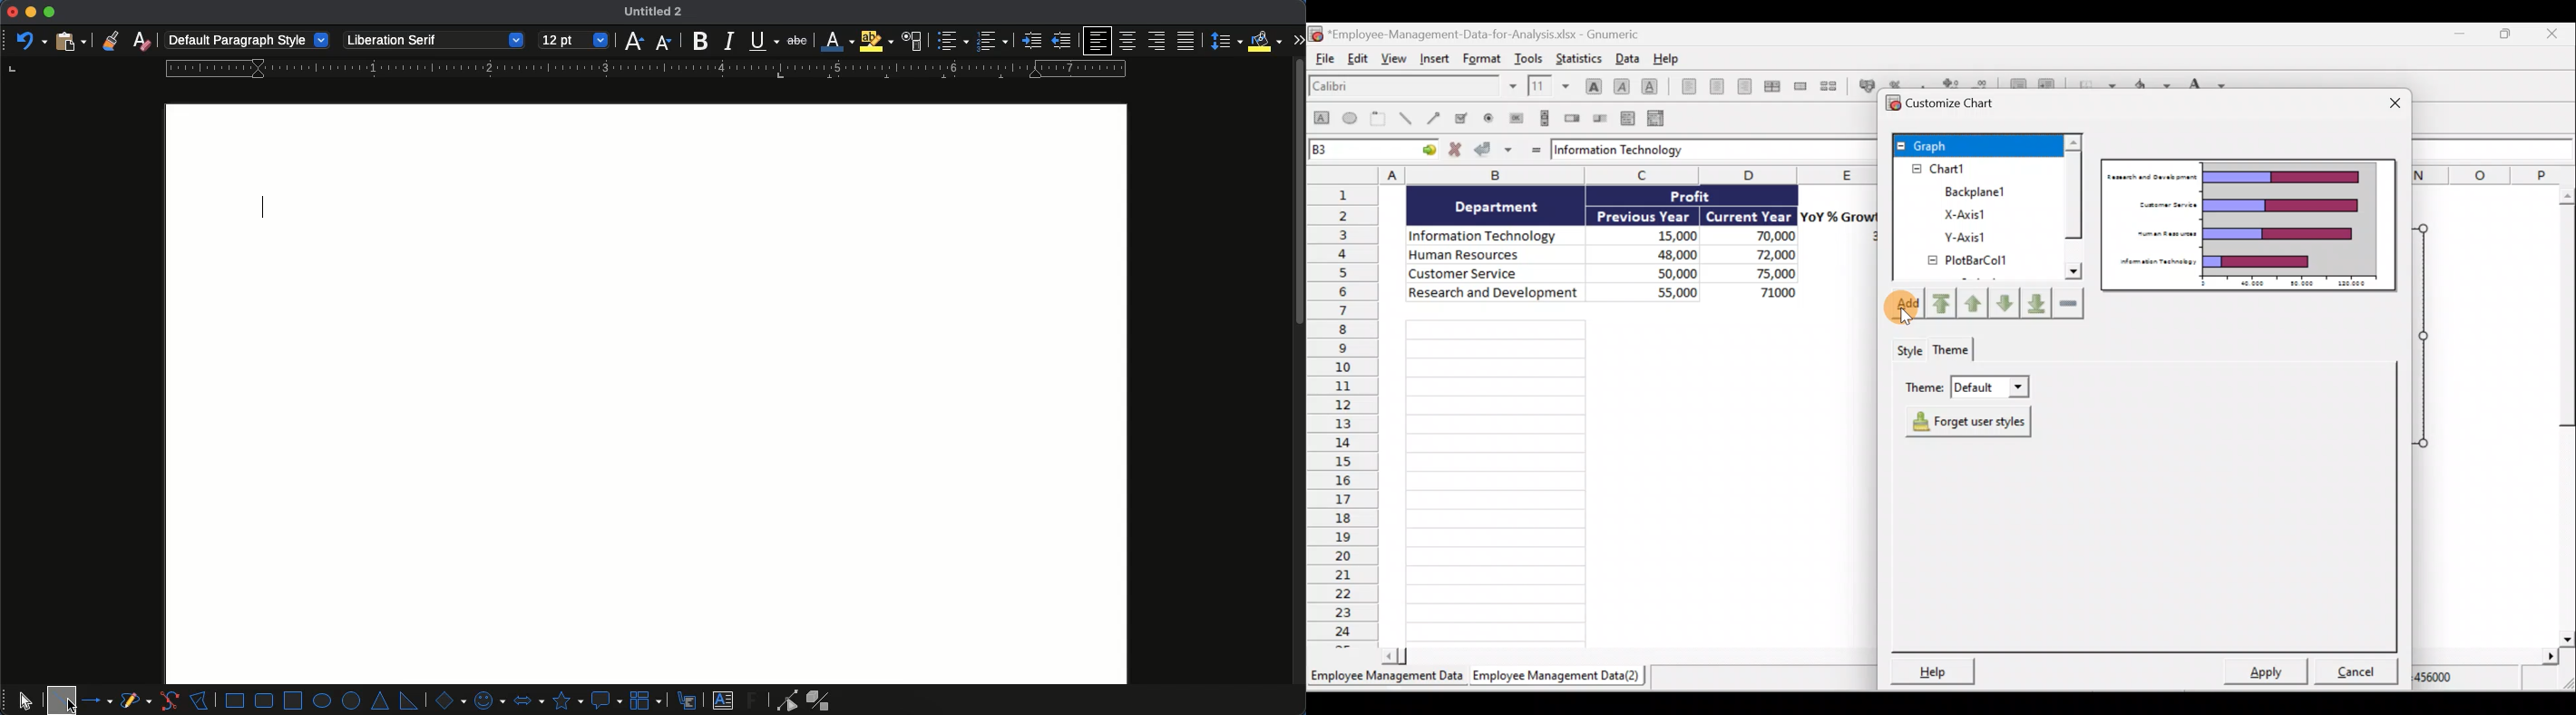 This screenshot has height=728, width=2576. Describe the element at coordinates (30, 39) in the screenshot. I see `undo` at that location.